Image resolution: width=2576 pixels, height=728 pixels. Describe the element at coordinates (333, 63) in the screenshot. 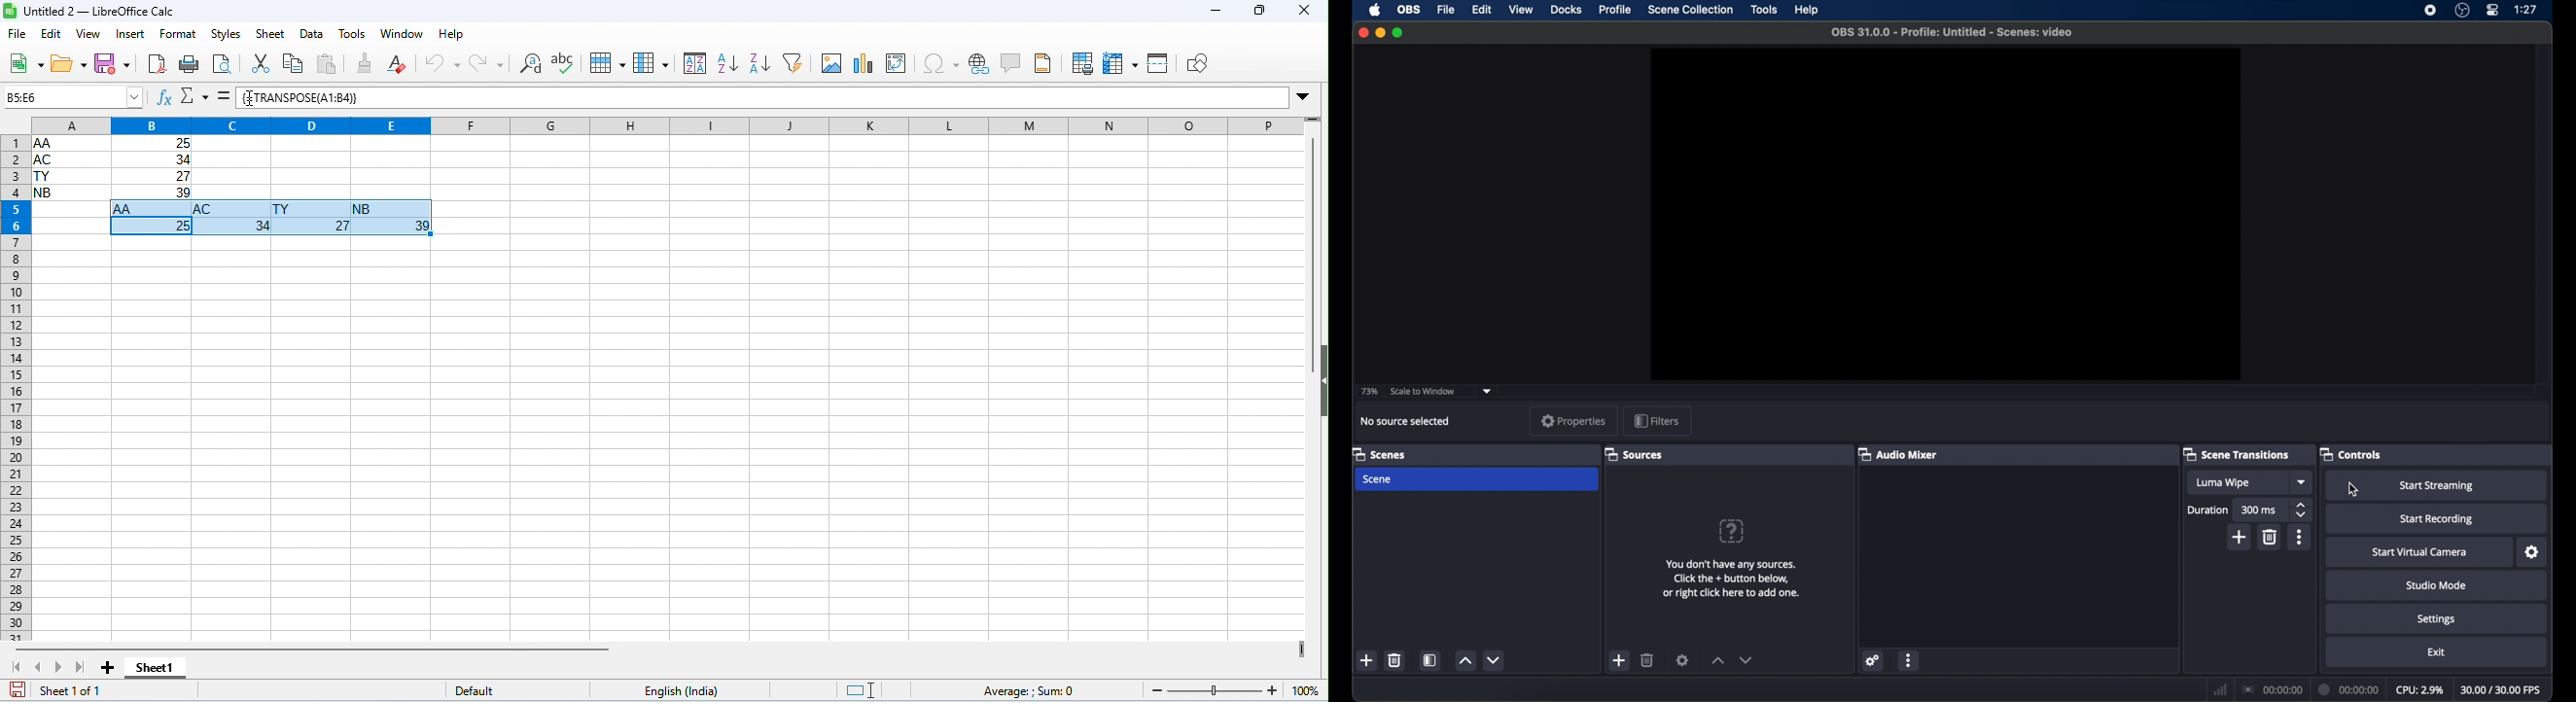

I see `paste` at that location.